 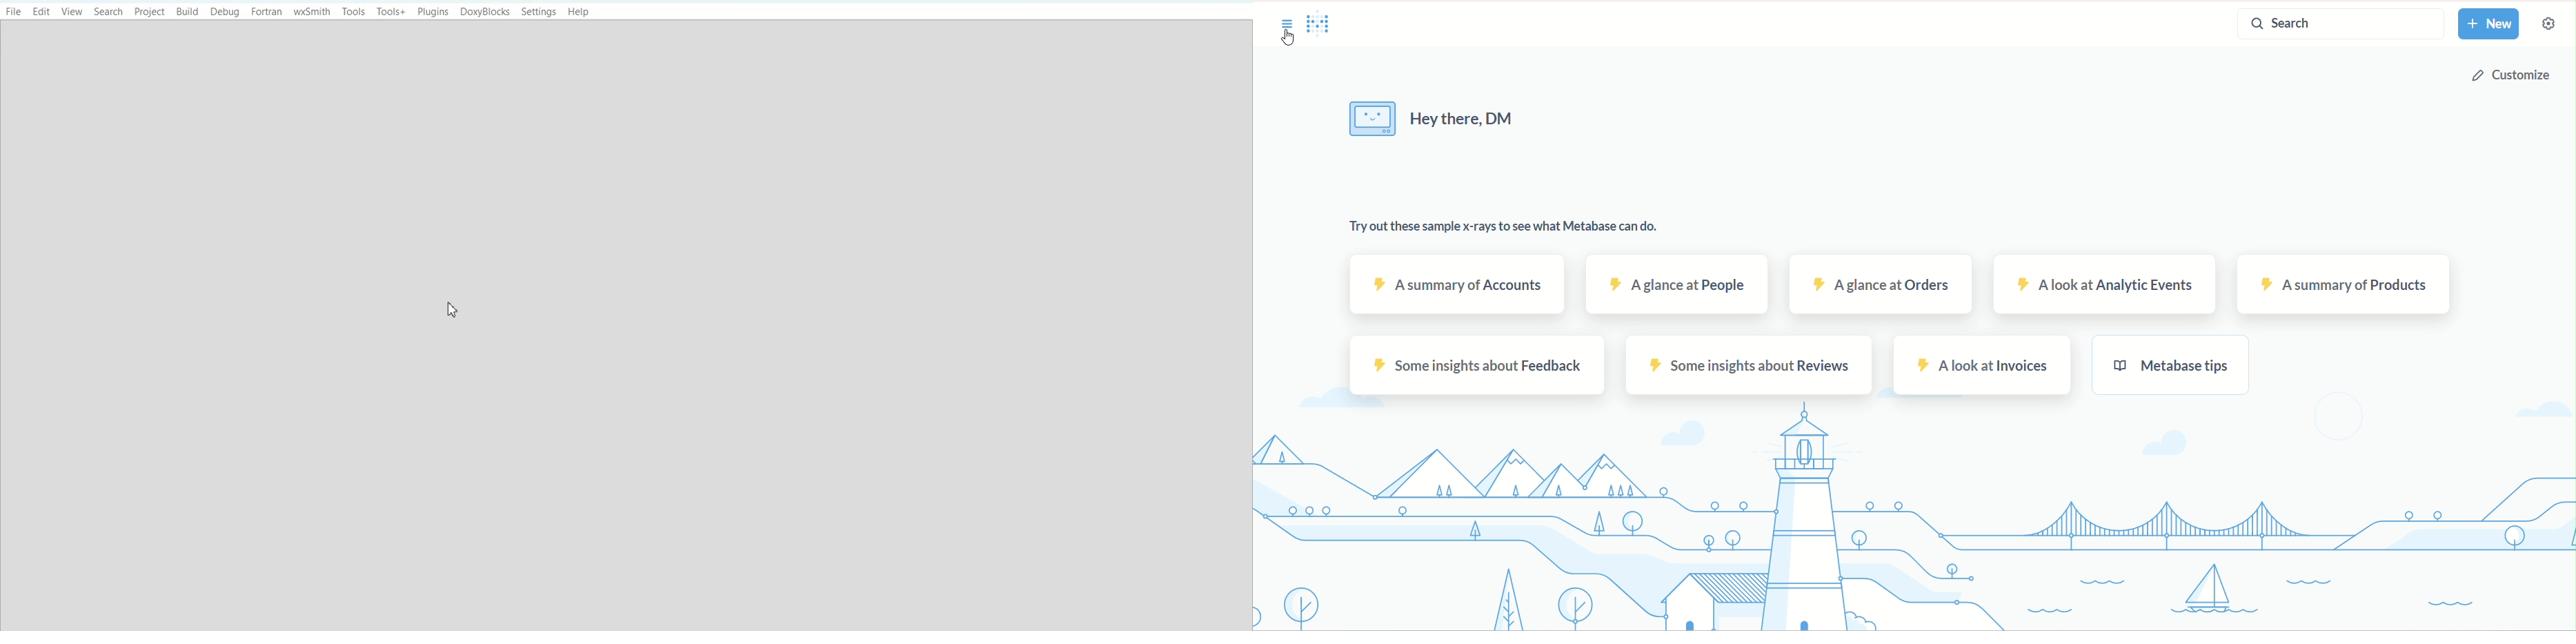 What do you see at coordinates (434, 12) in the screenshot?
I see `Plugins` at bounding box center [434, 12].